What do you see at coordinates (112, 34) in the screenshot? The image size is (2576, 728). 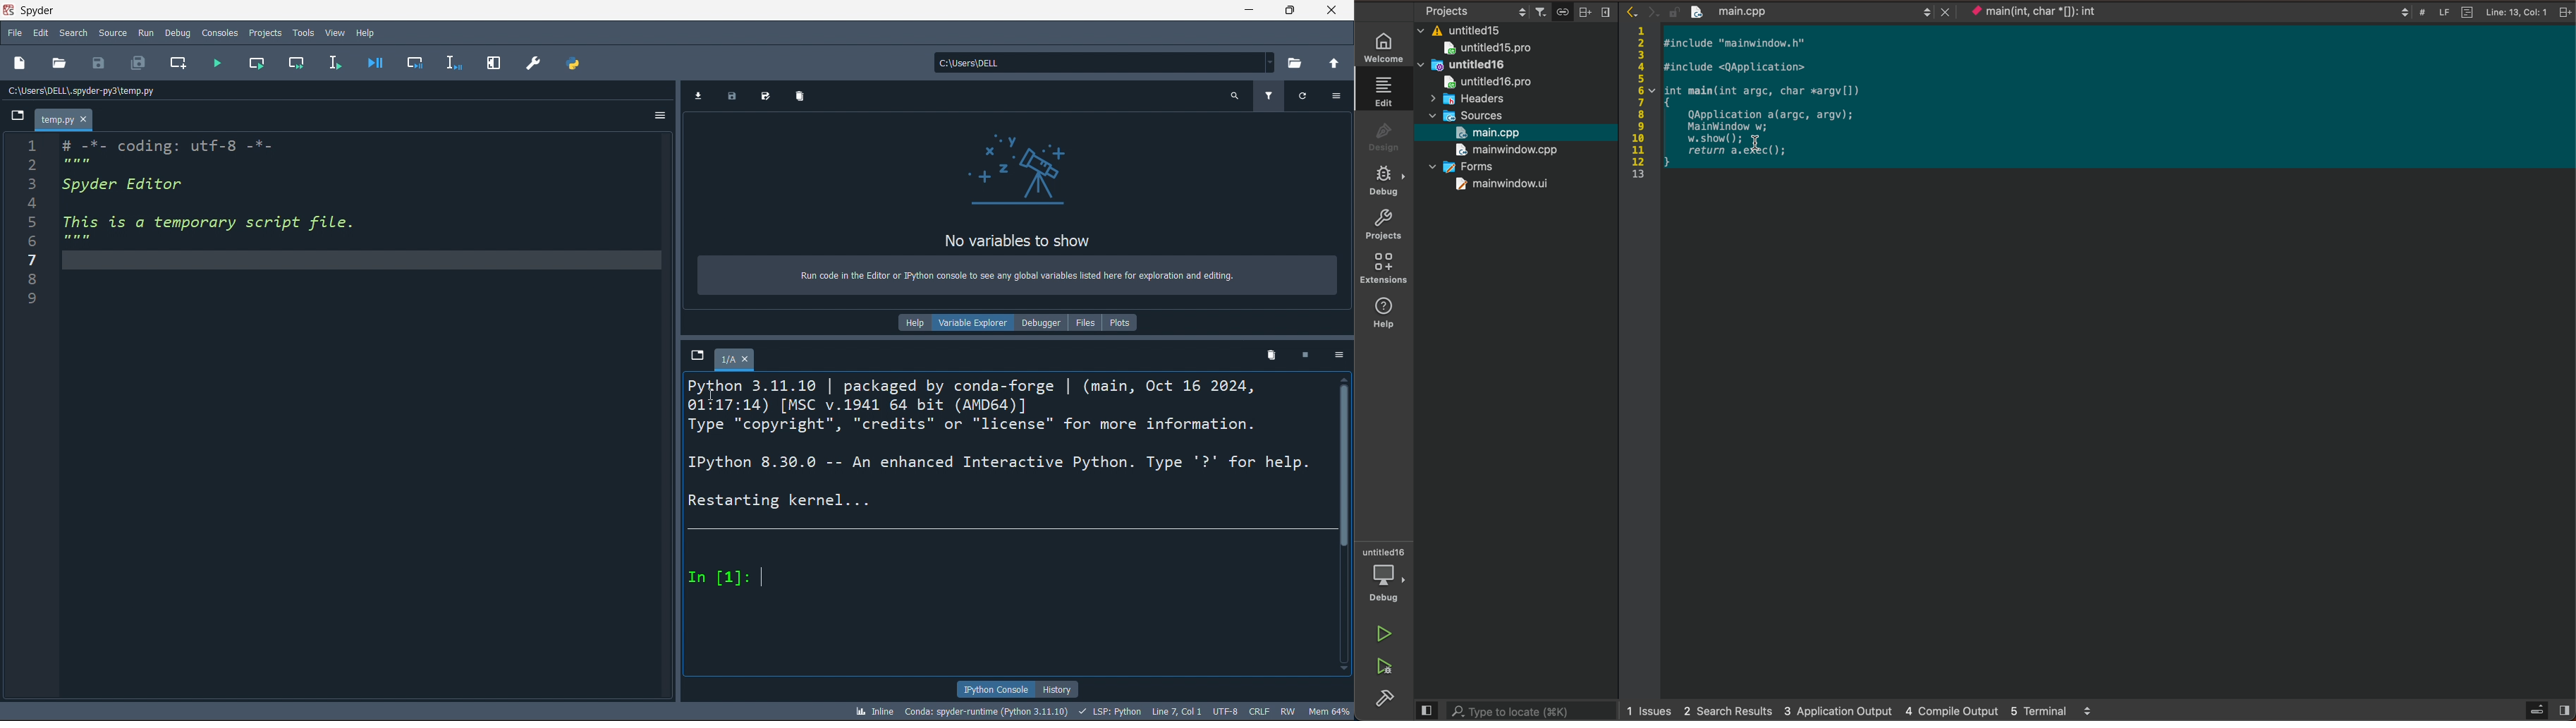 I see `Source` at bounding box center [112, 34].